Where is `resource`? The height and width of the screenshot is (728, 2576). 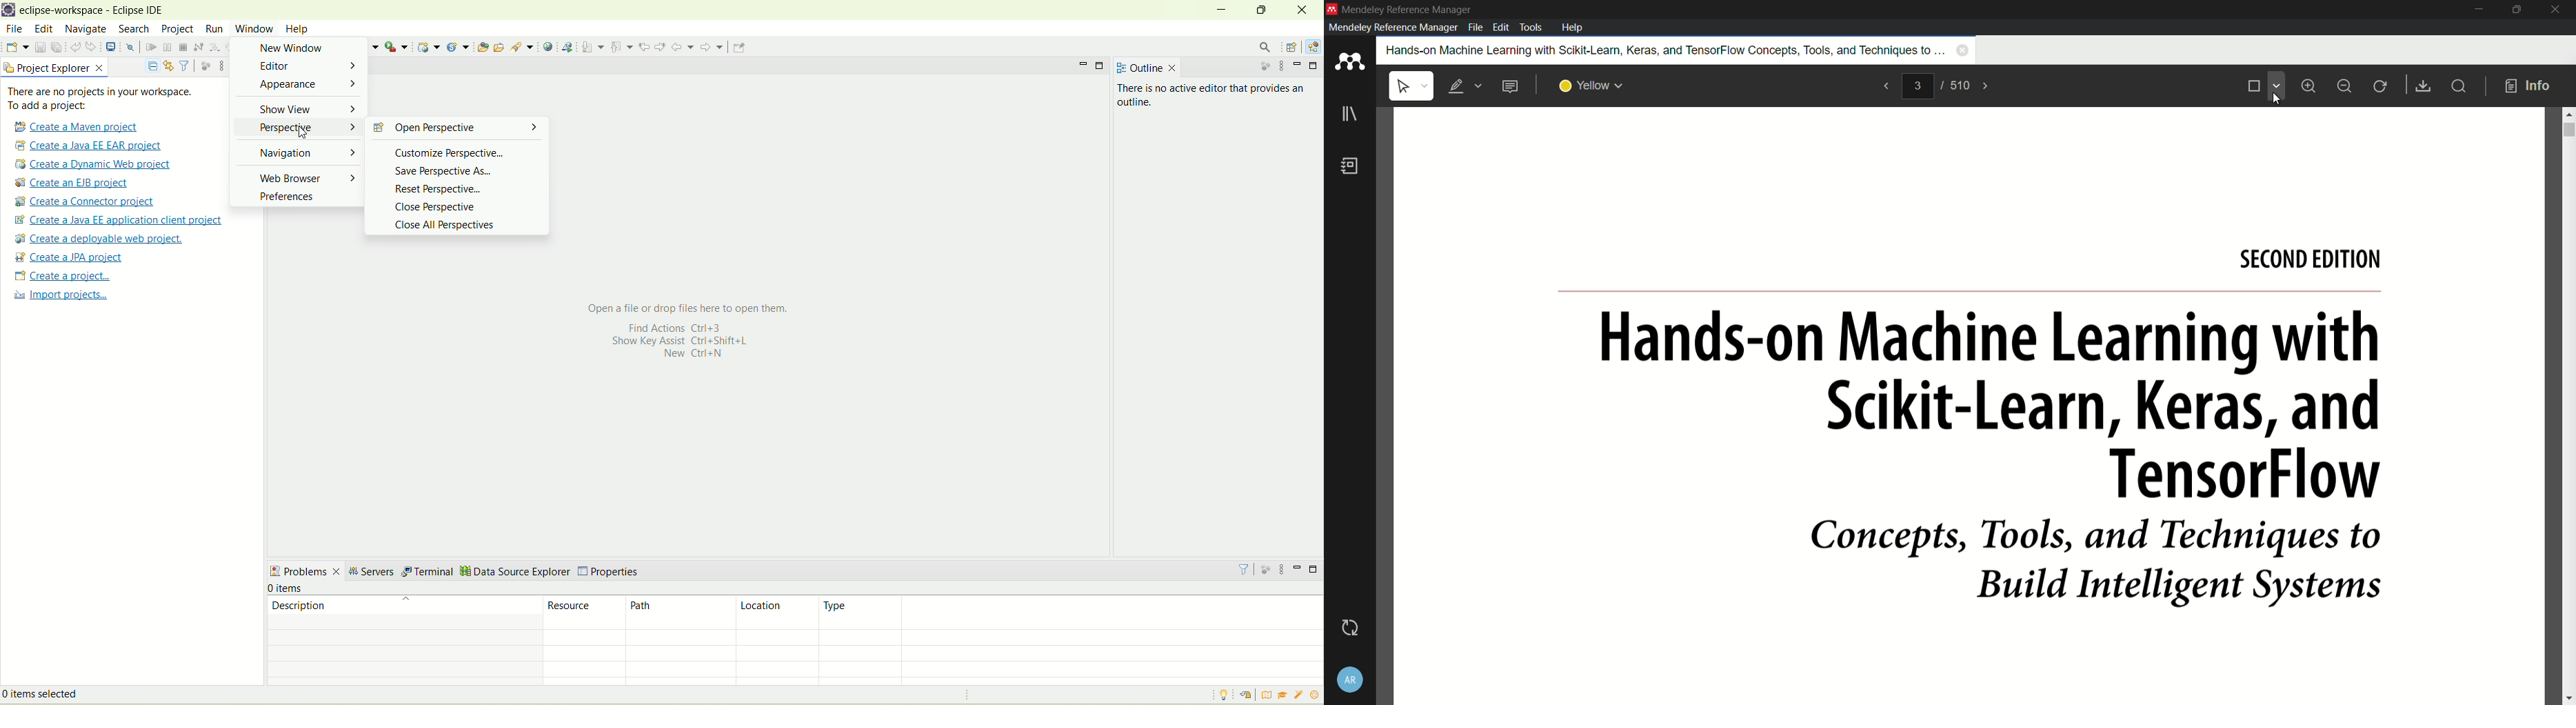
resource is located at coordinates (586, 612).